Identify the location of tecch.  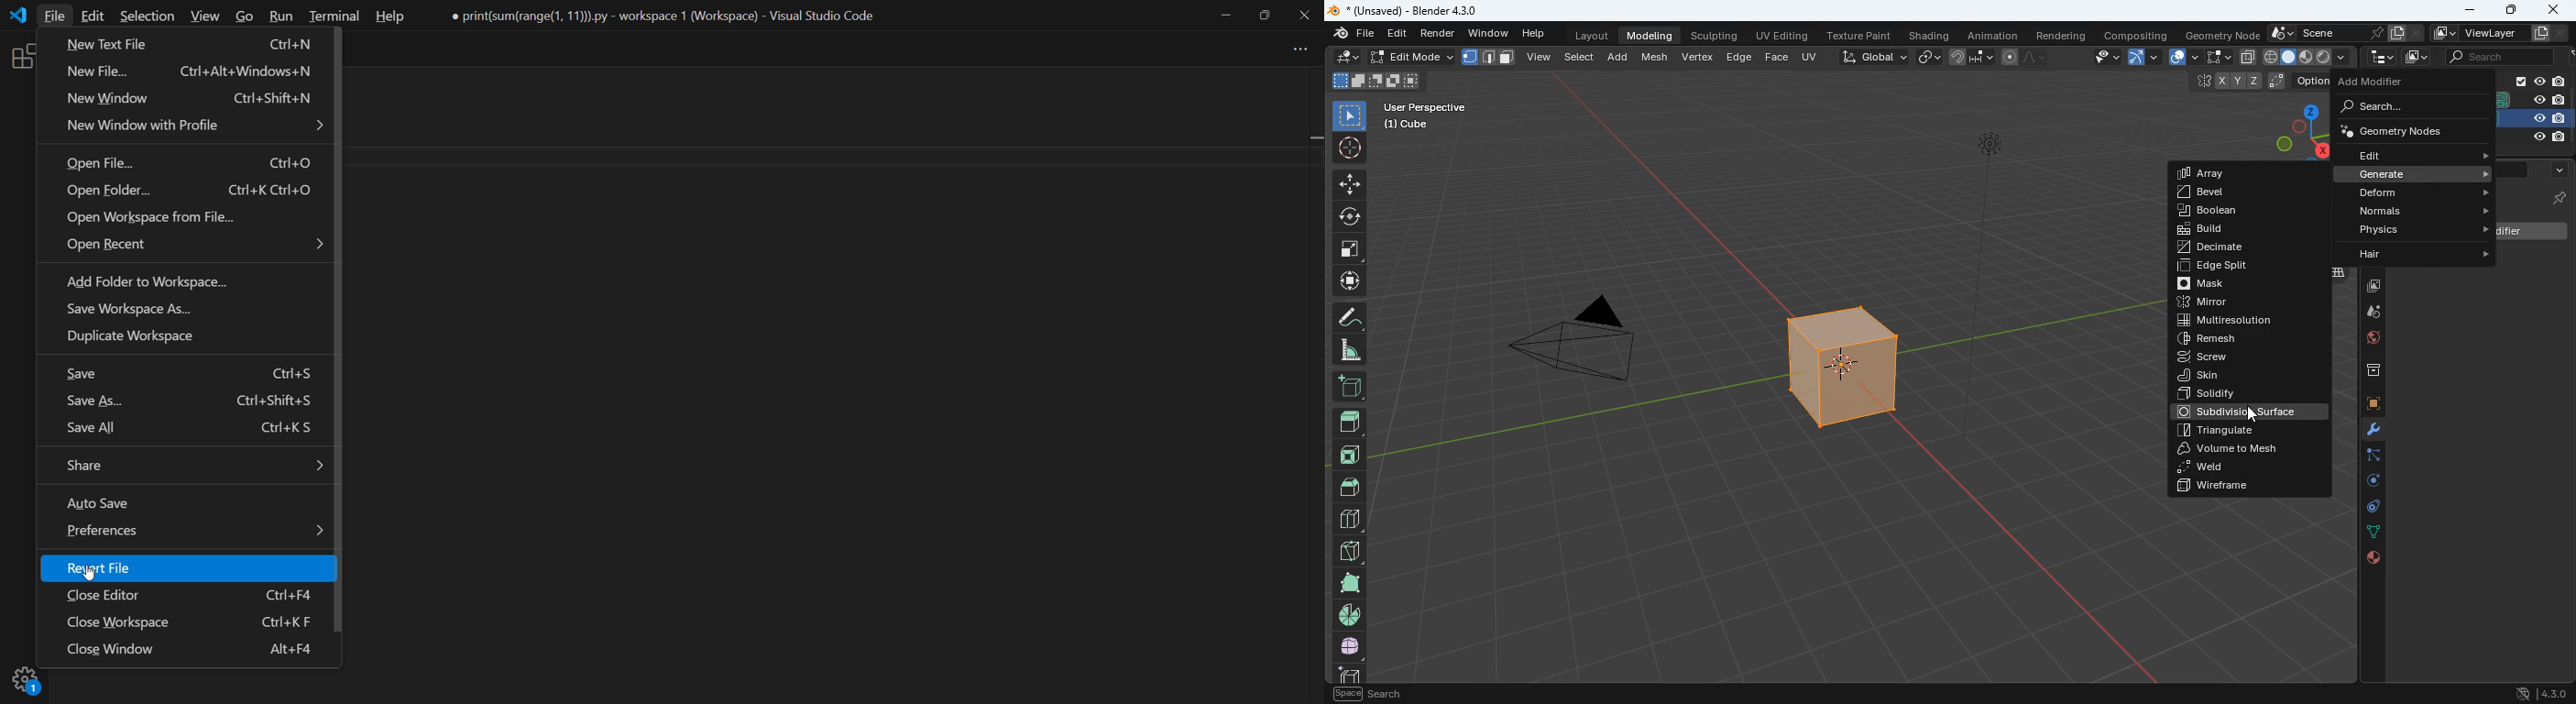
(2380, 57).